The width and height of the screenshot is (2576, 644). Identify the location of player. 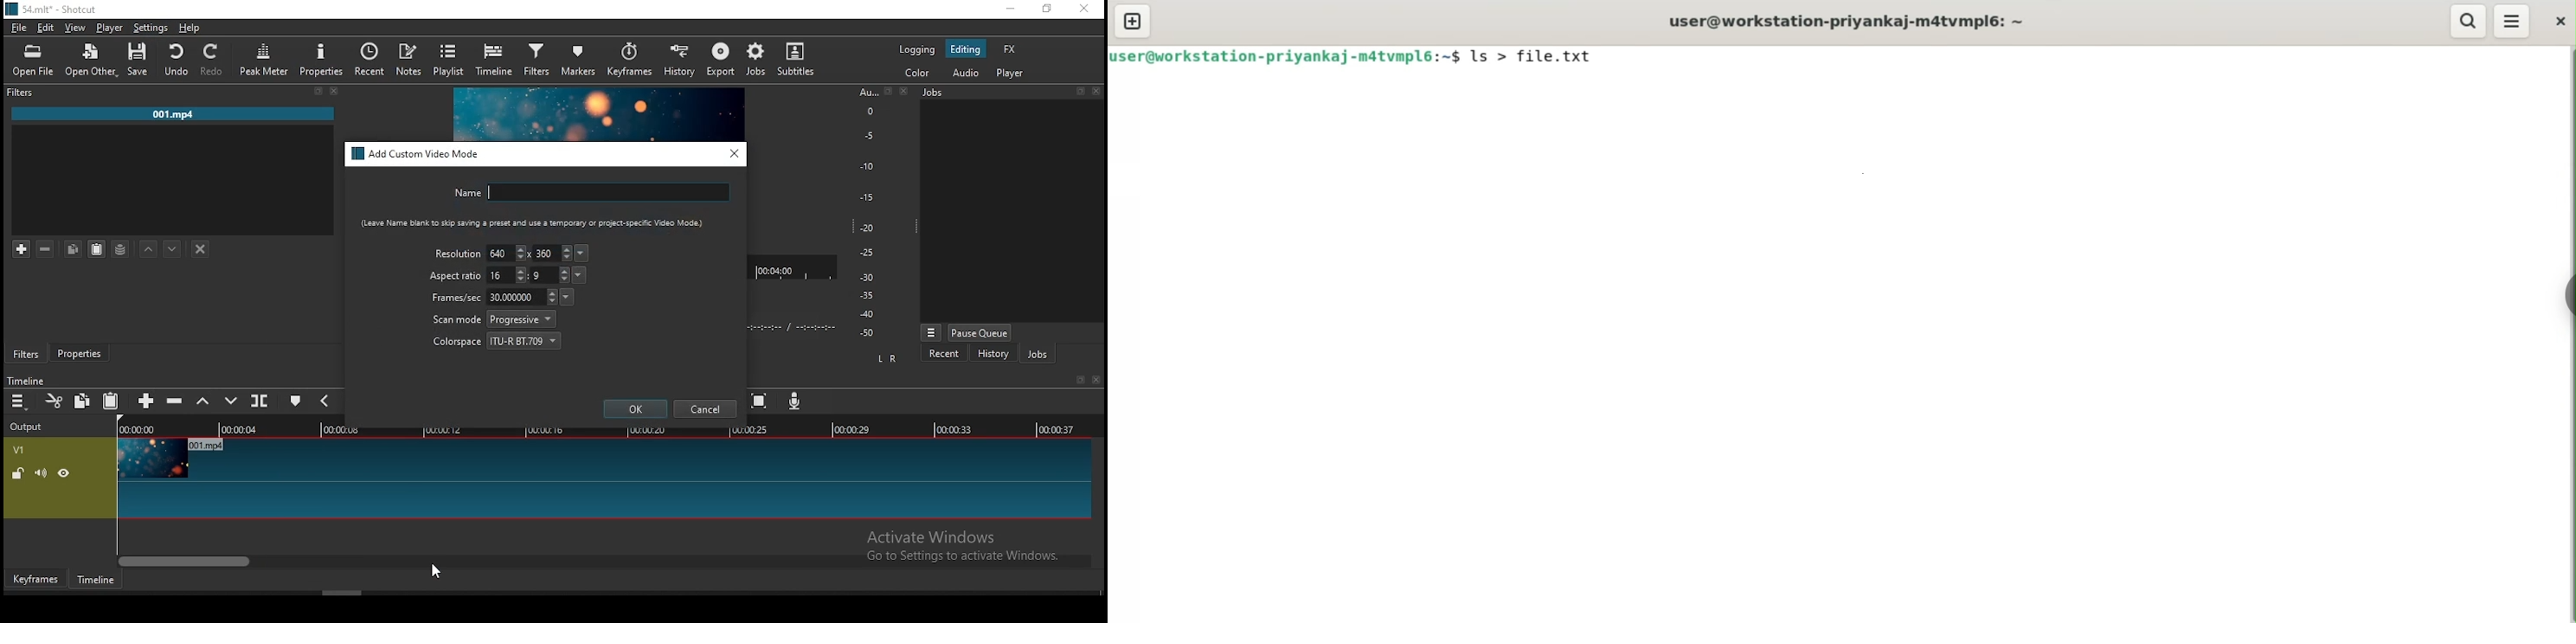
(111, 29).